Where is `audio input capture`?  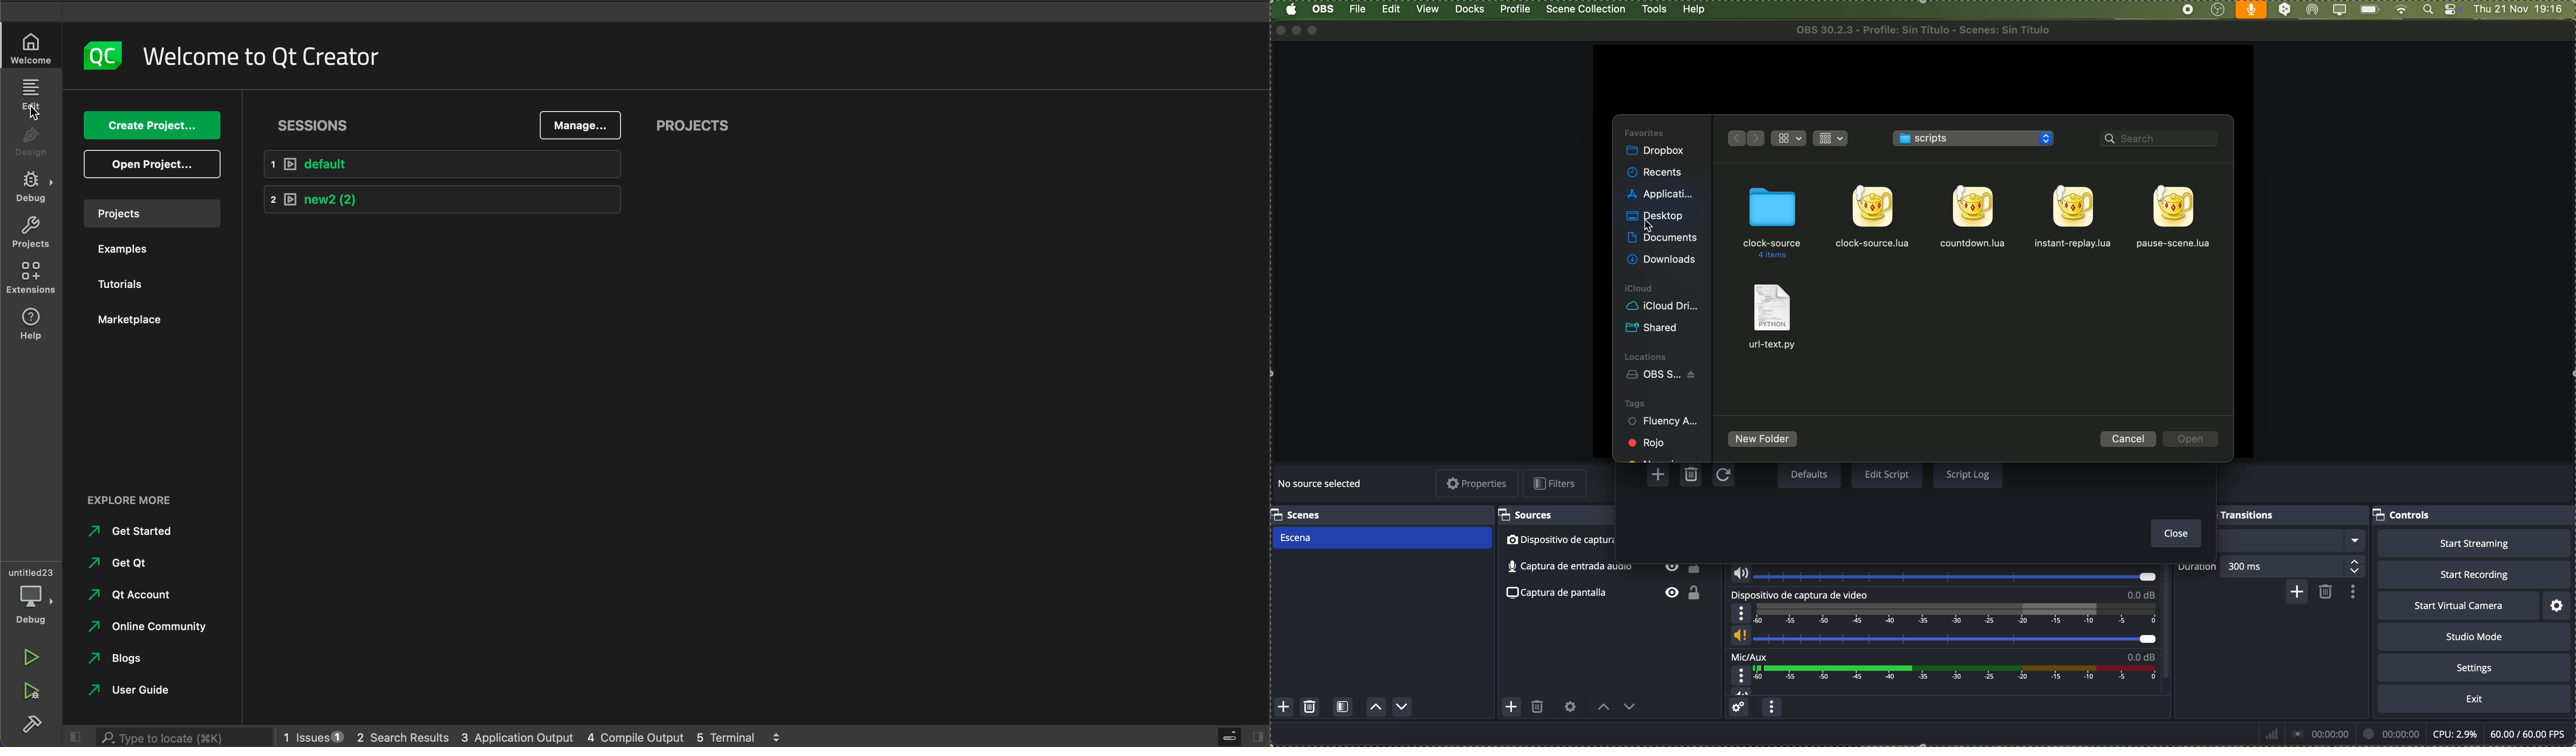
audio input capture is located at coordinates (1603, 567).